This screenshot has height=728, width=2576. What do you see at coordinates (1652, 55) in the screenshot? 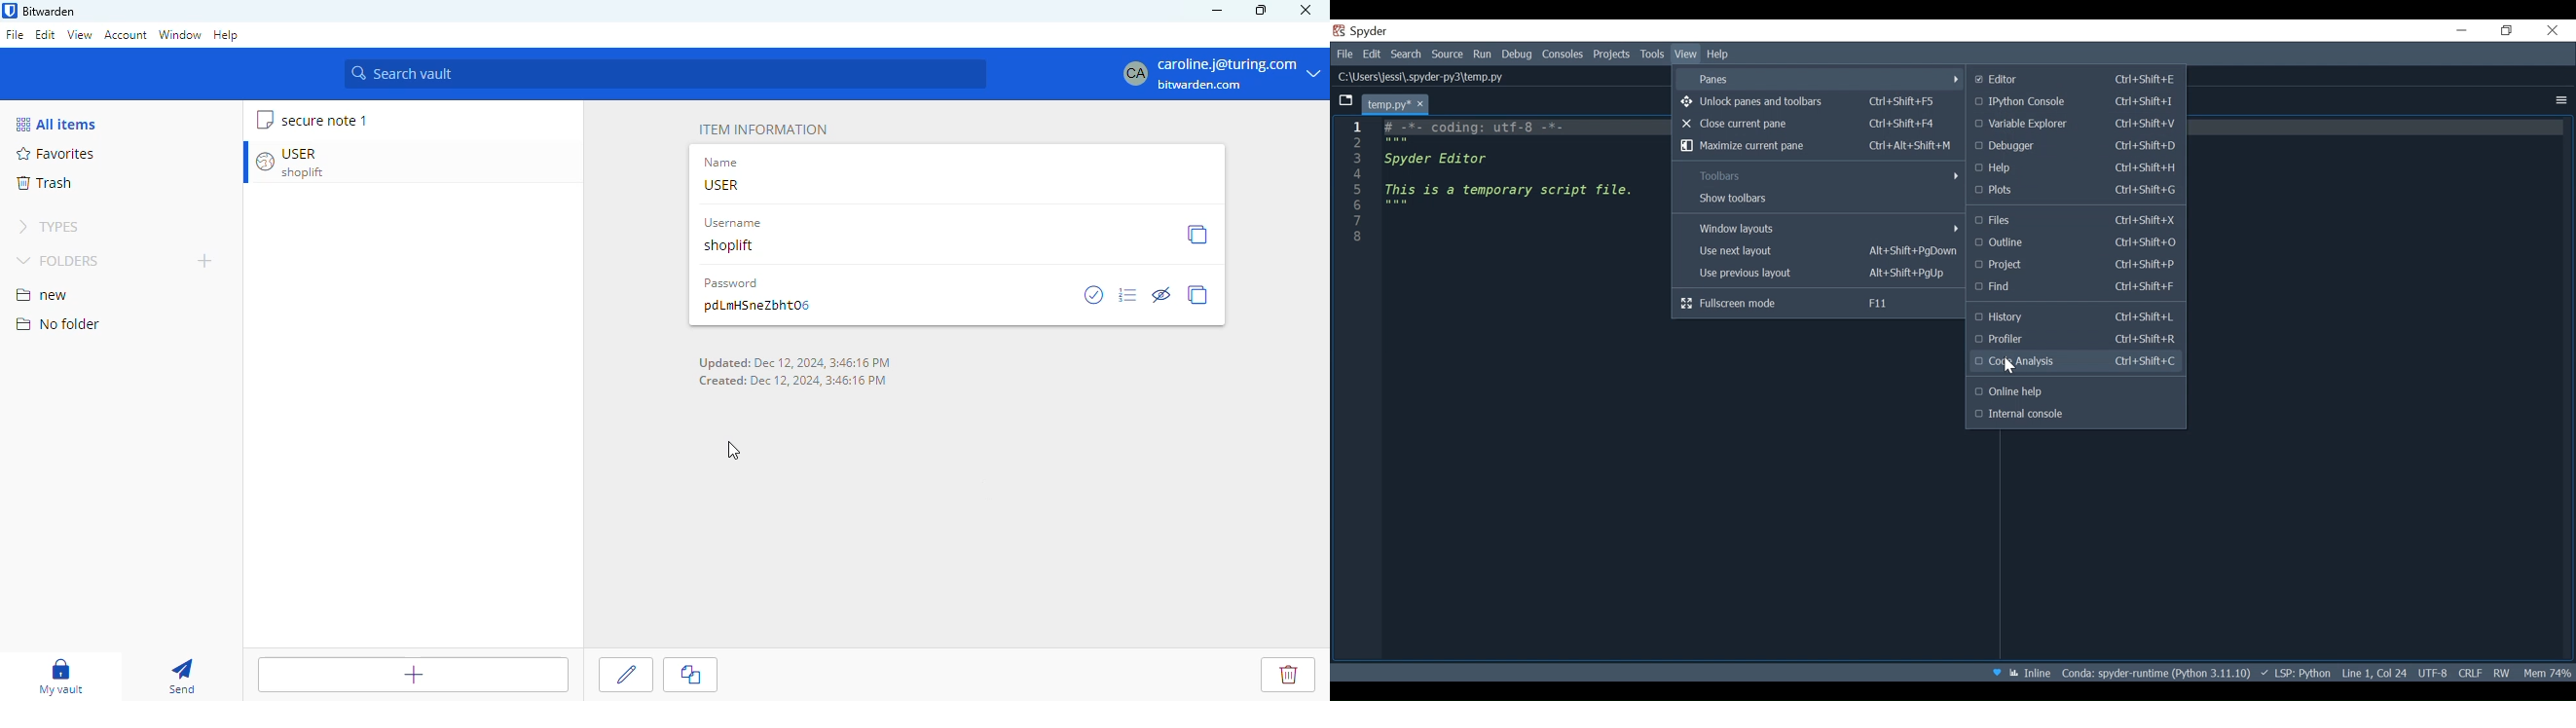
I see `Tools` at bounding box center [1652, 55].